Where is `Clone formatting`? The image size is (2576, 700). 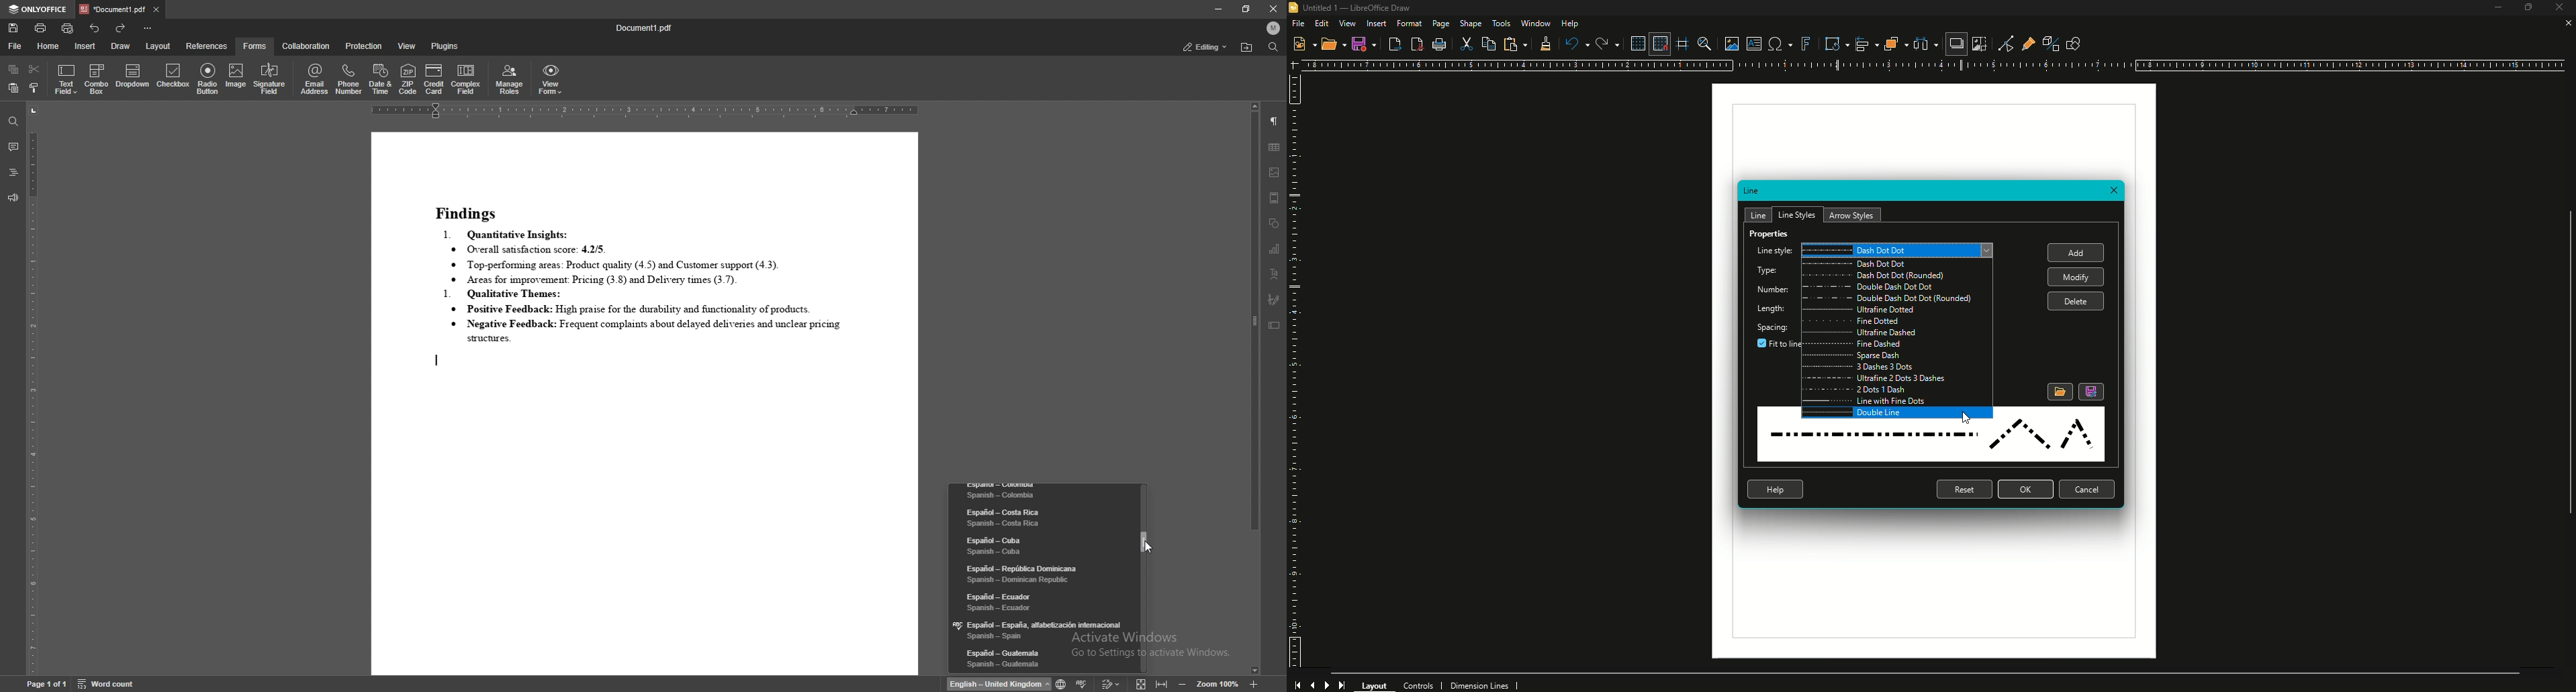
Clone formatting is located at coordinates (1543, 44).